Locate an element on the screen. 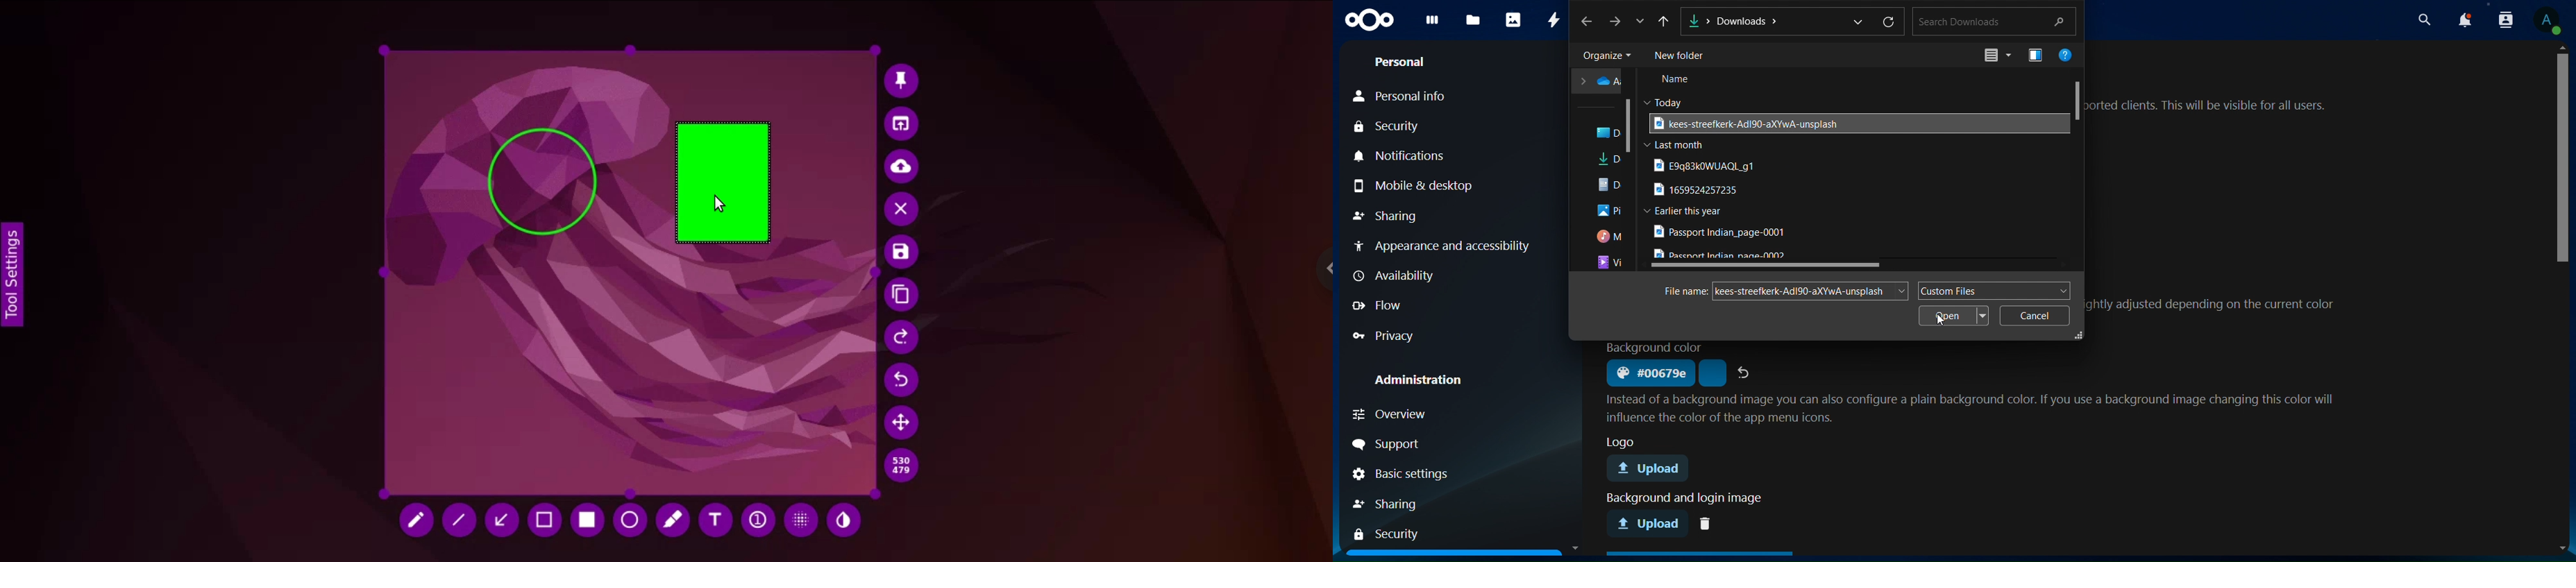  name is located at coordinates (1678, 81).